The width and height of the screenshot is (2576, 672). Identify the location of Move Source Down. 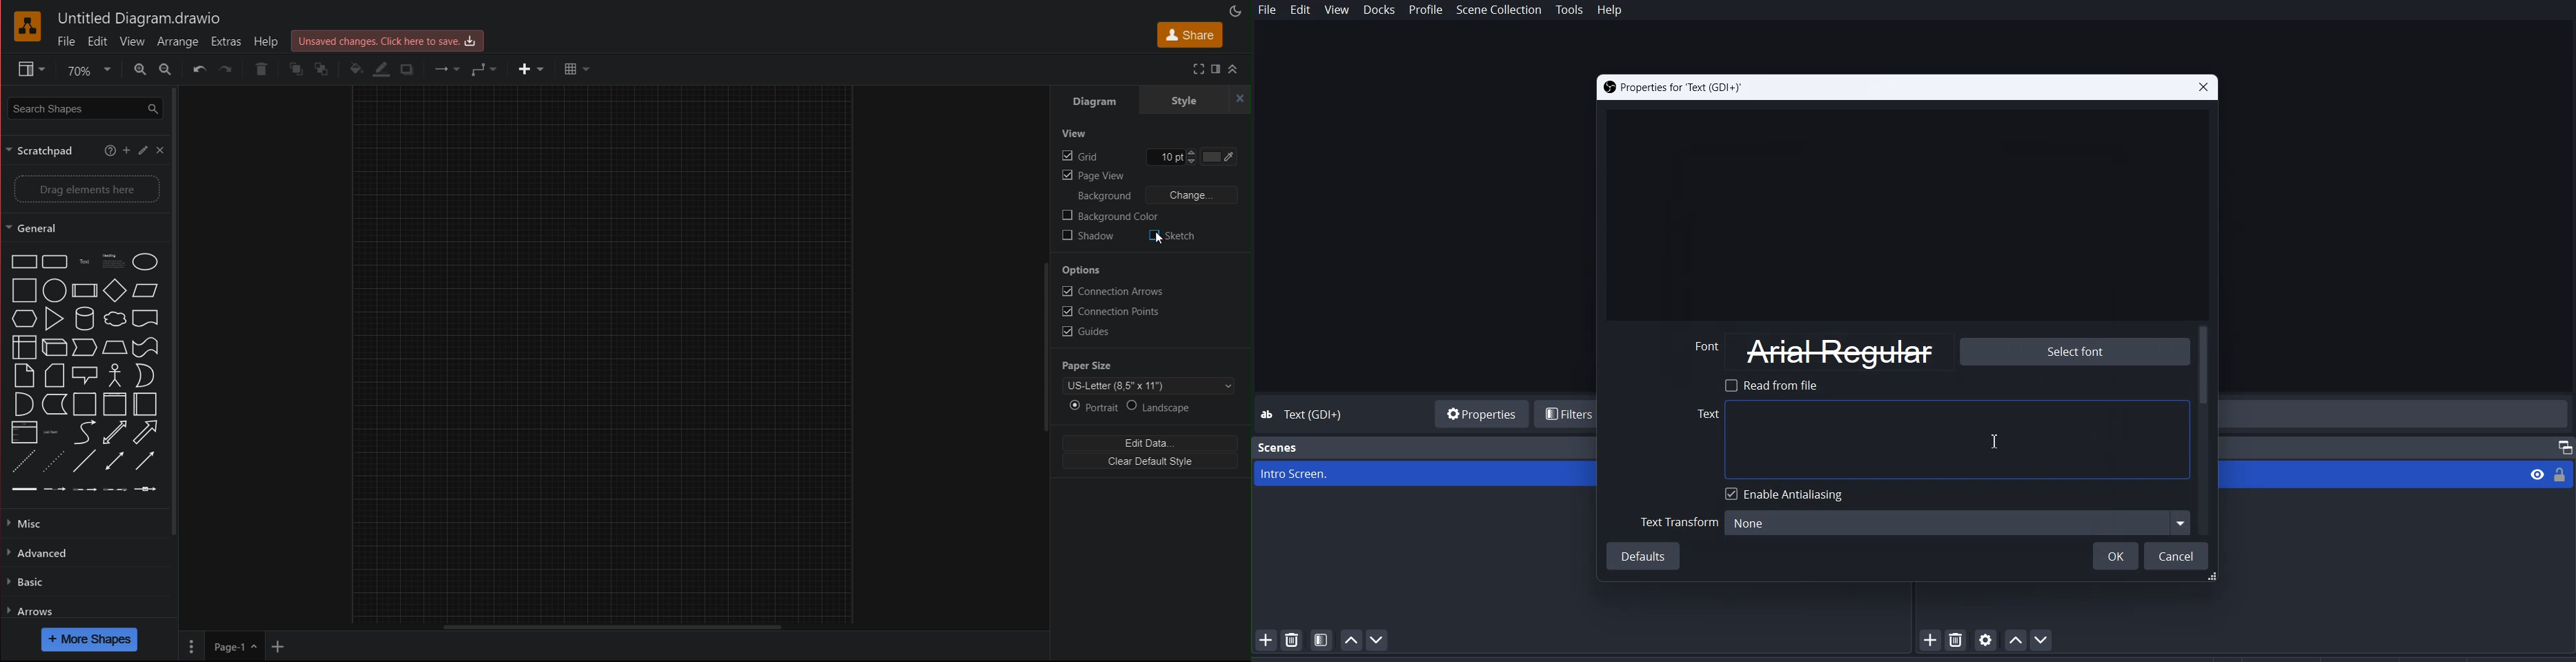
(2044, 639).